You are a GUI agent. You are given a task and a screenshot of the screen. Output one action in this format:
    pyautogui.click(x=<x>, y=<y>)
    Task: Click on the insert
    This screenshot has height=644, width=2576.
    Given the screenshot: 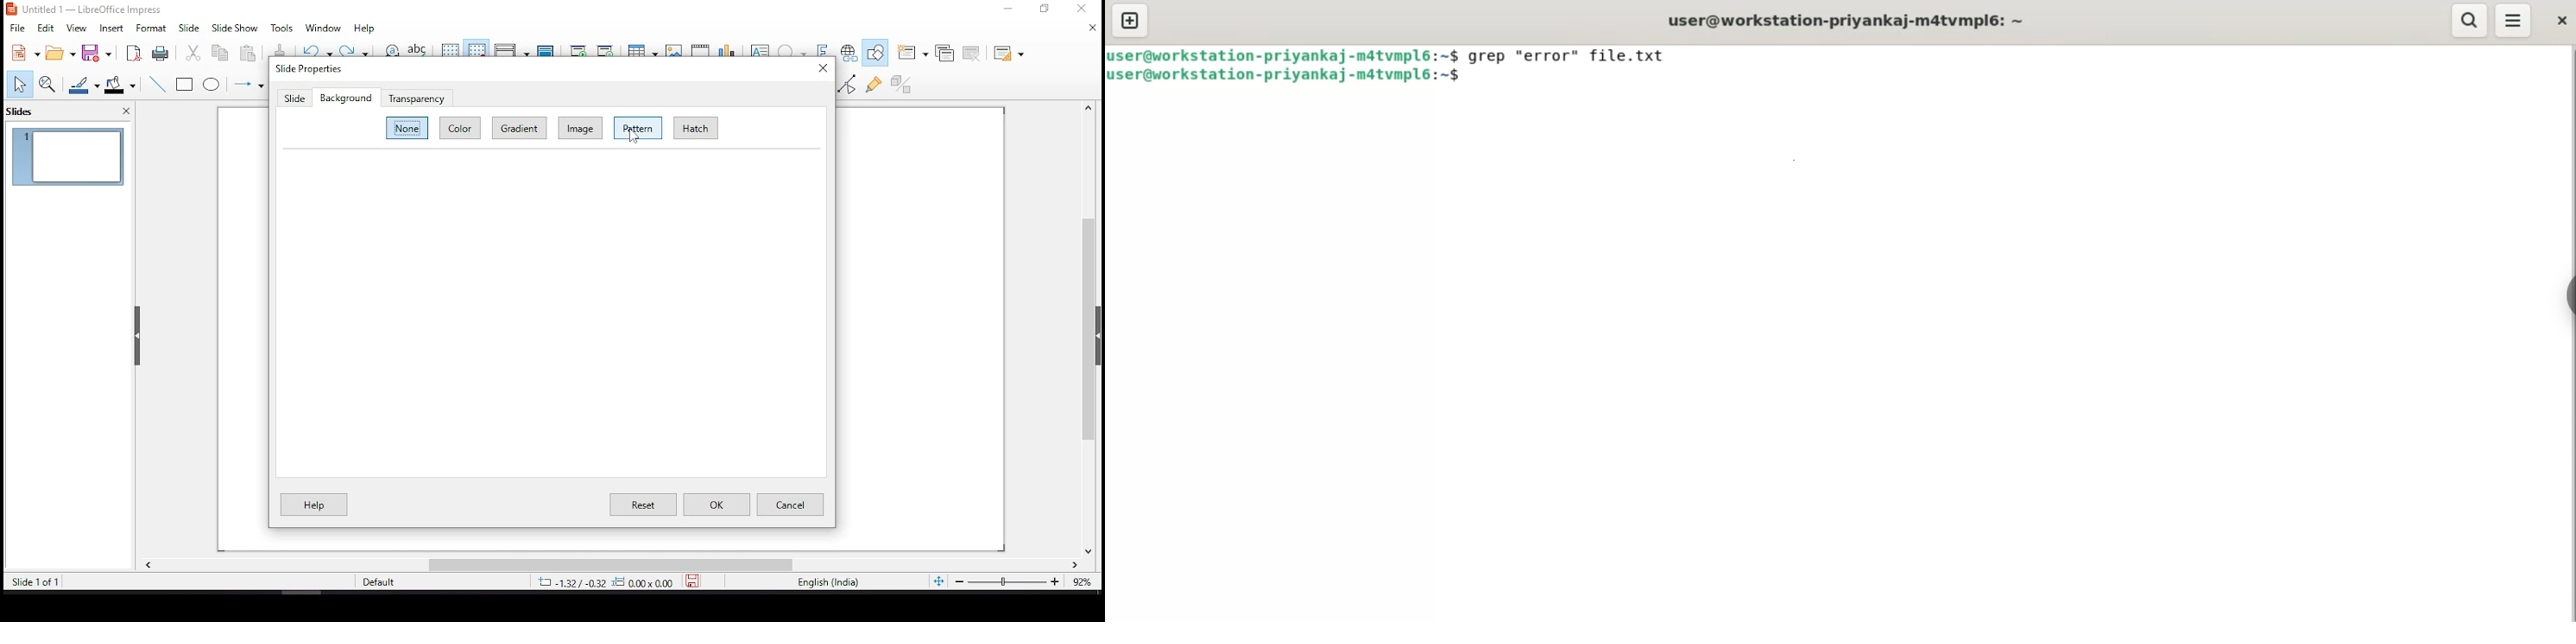 What is the action you would take?
    pyautogui.click(x=110, y=29)
    